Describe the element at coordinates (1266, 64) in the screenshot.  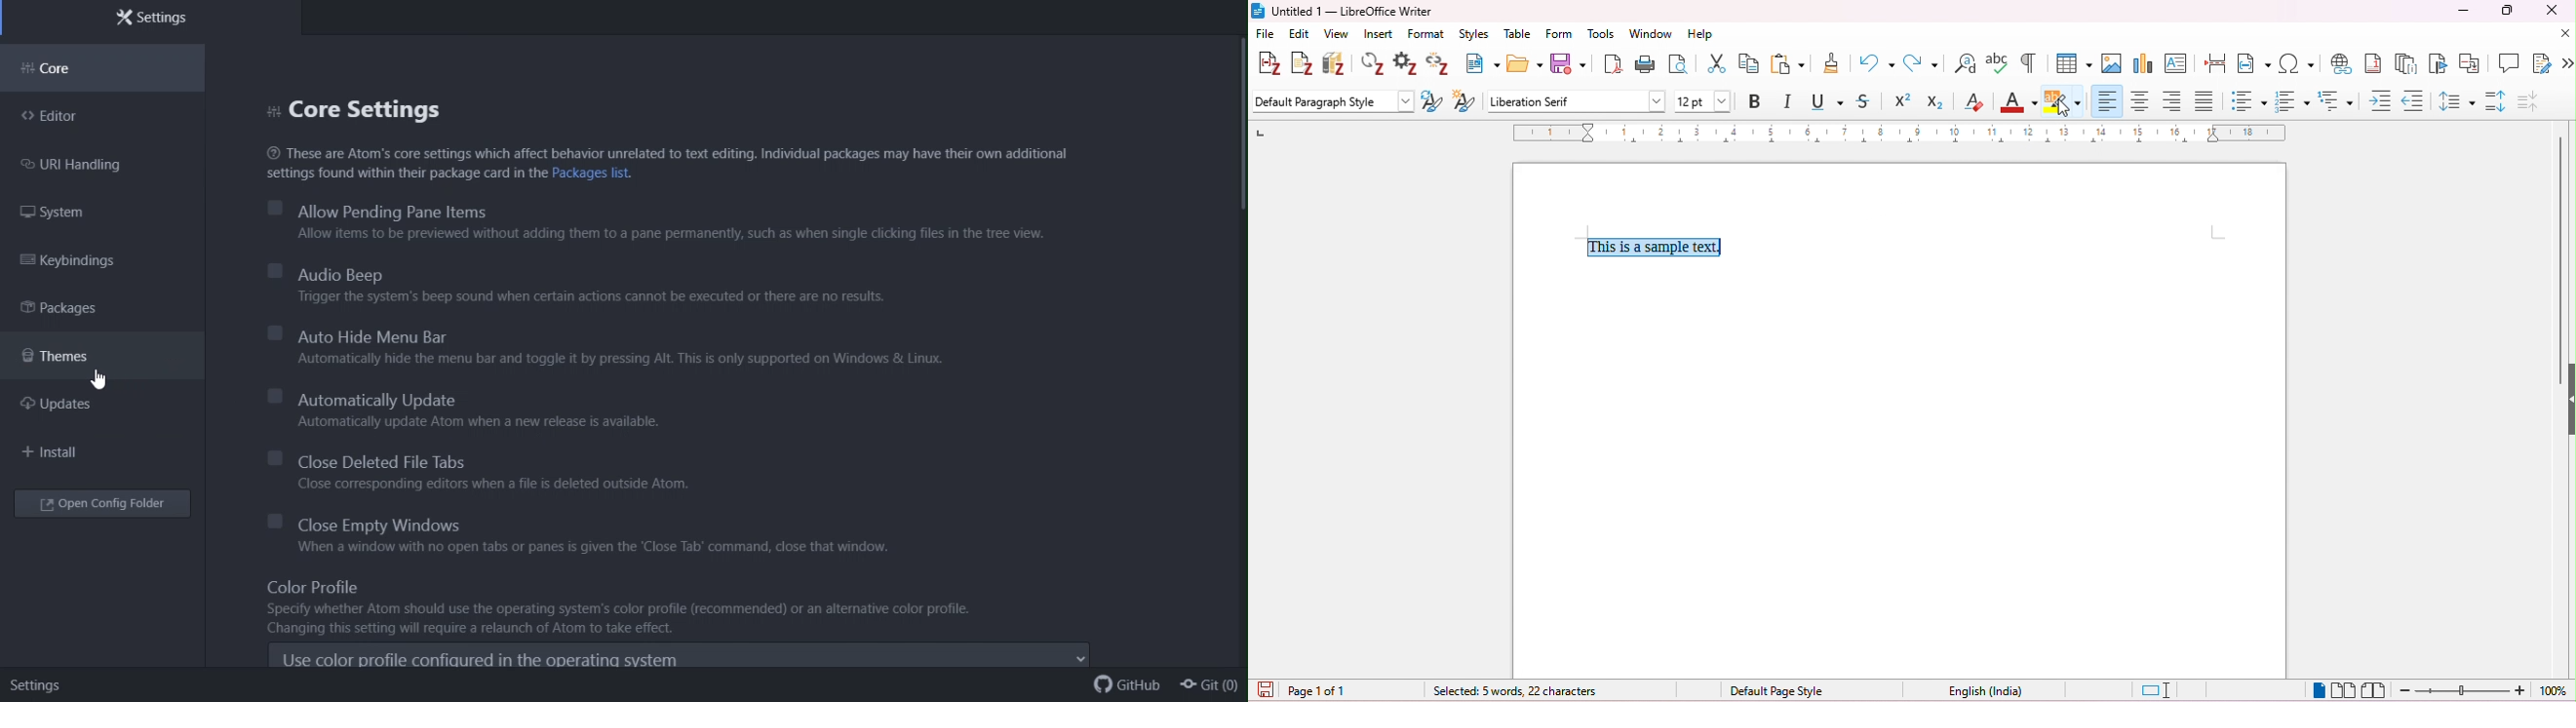
I see `add citations` at that location.